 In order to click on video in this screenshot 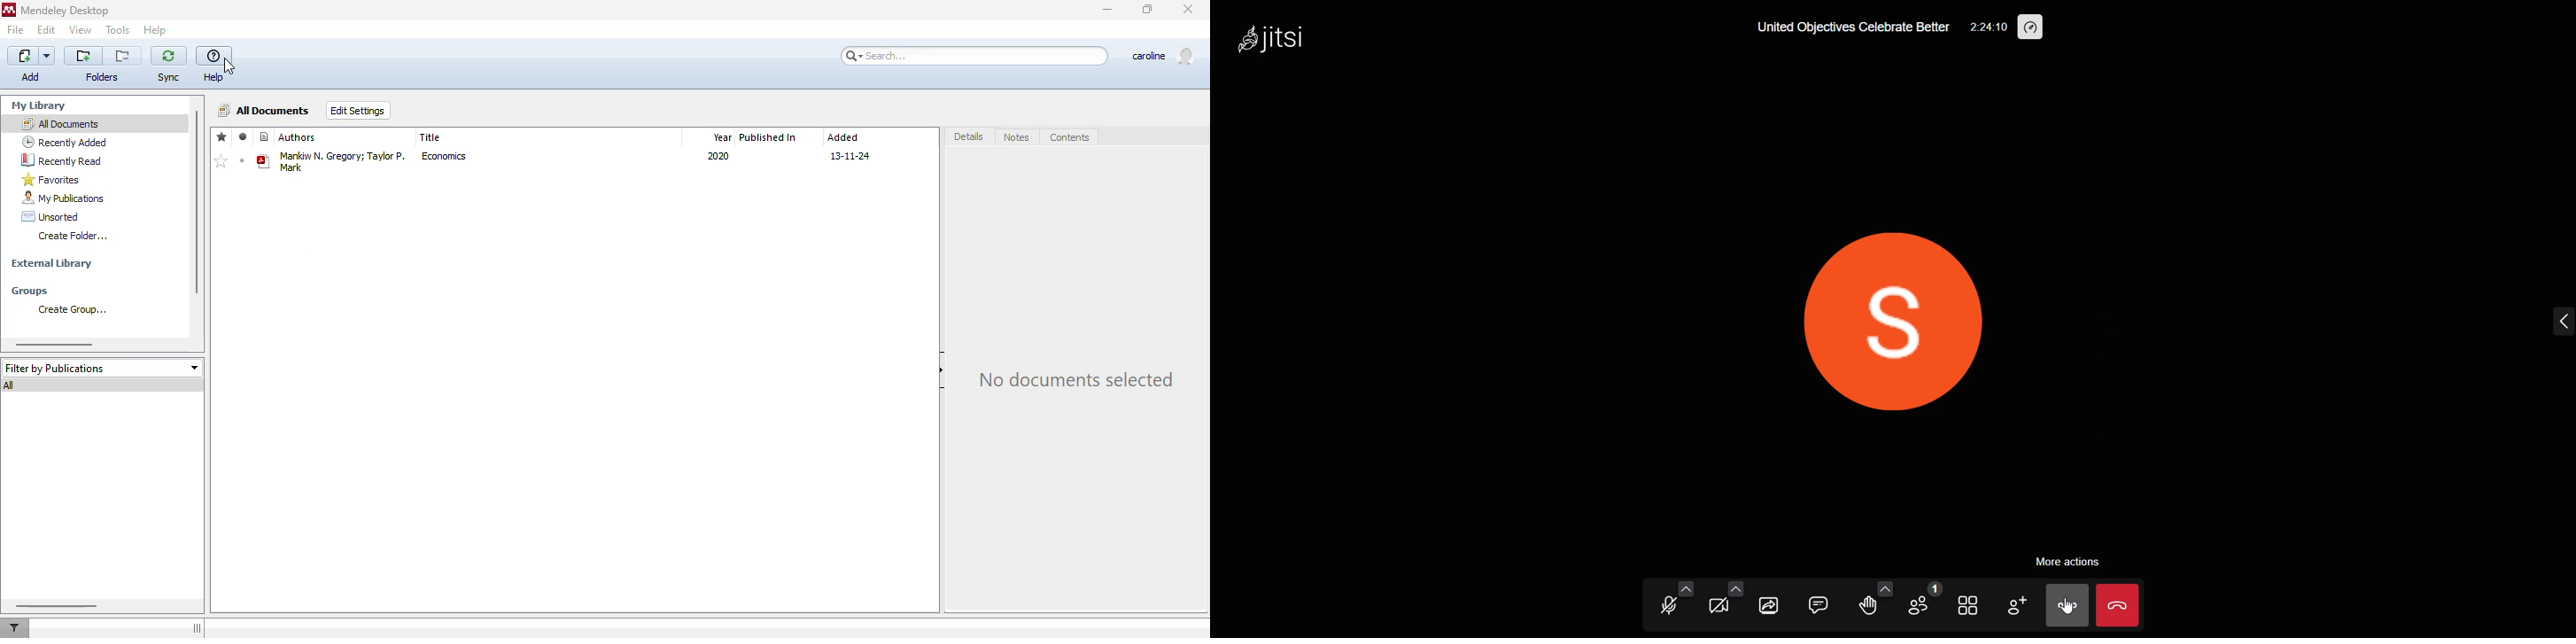, I will do `click(1718, 610)`.